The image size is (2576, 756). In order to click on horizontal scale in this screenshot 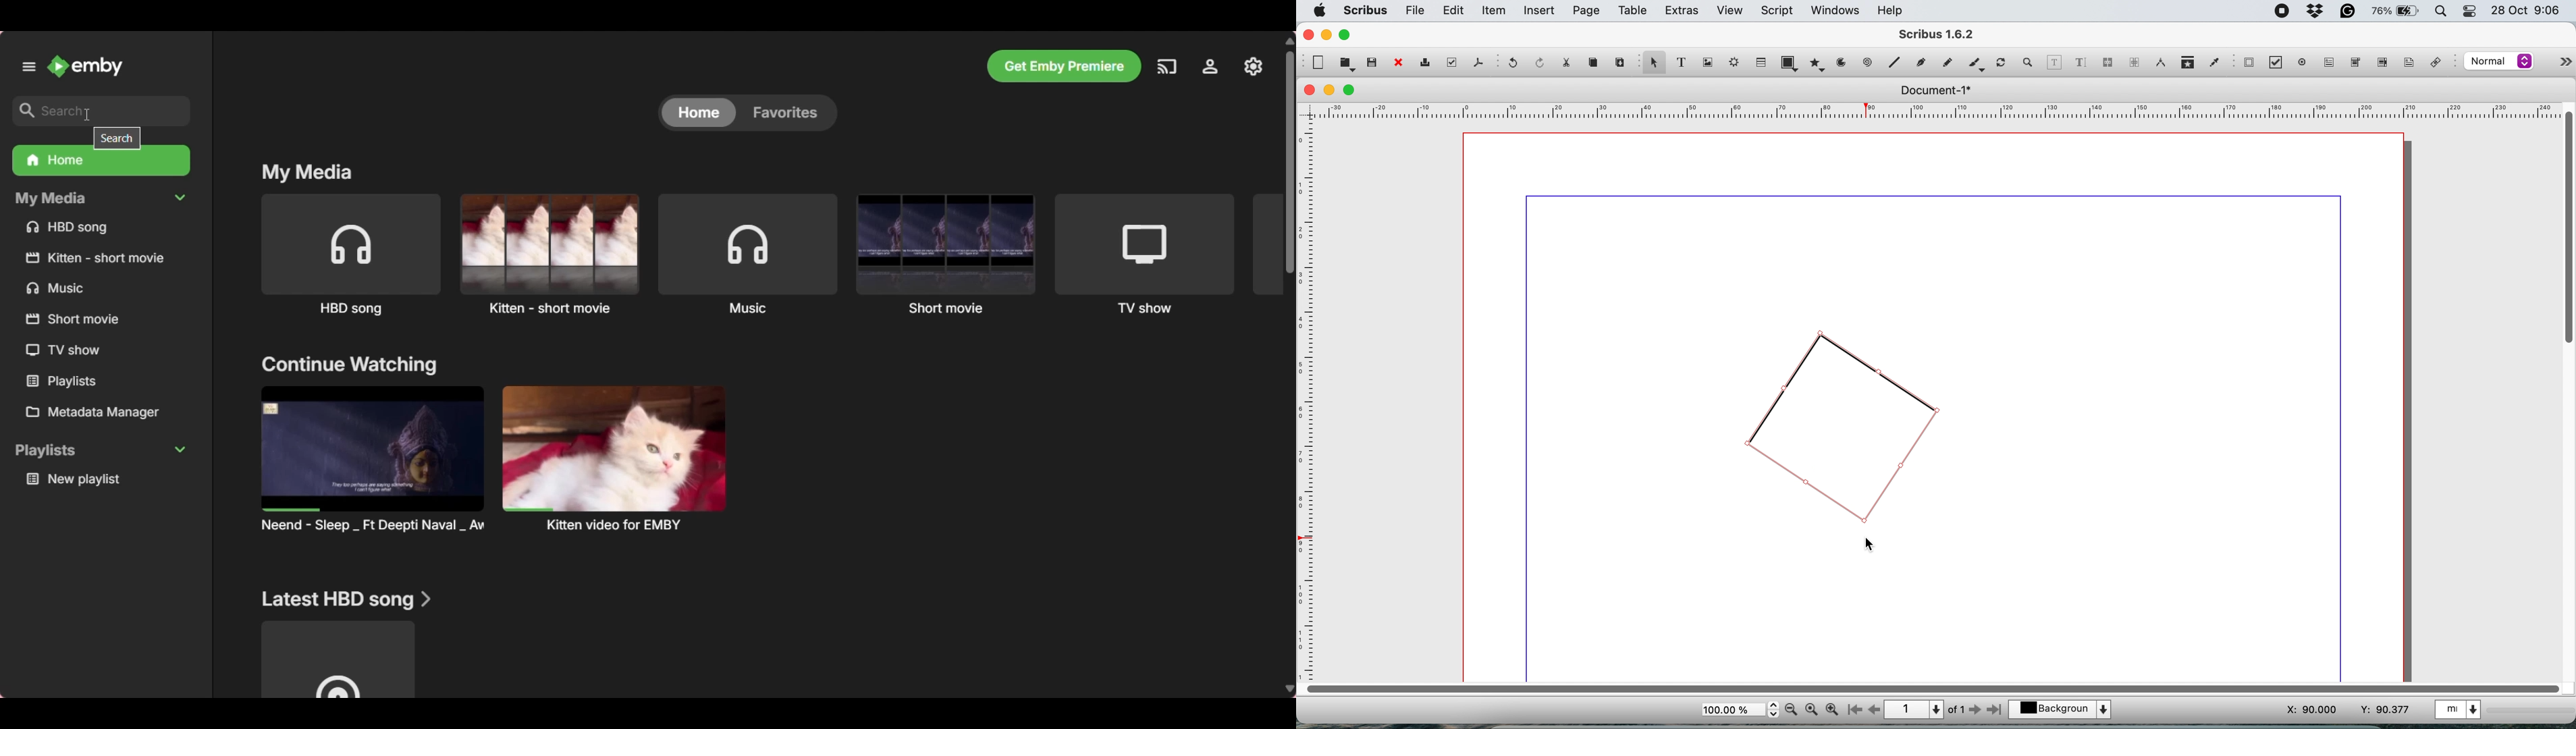, I will do `click(1930, 110)`.